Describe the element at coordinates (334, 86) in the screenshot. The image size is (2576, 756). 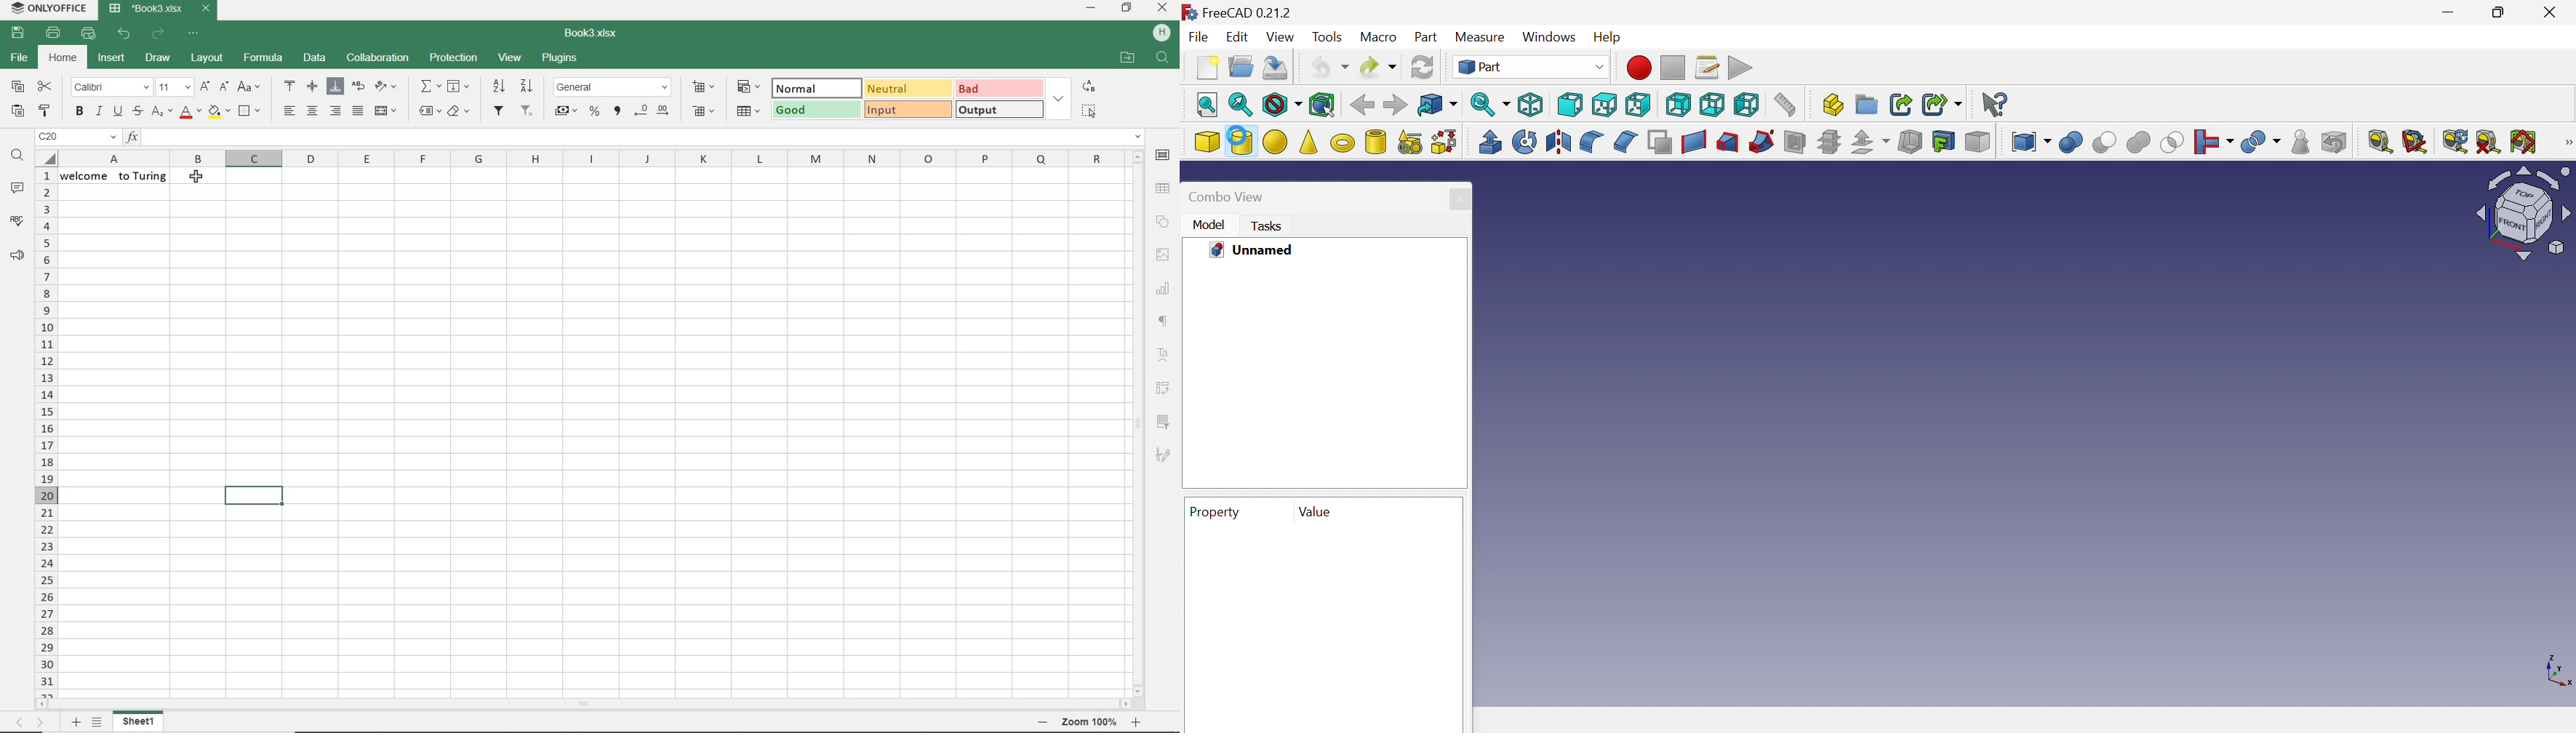
I see `align bottom` at that location.